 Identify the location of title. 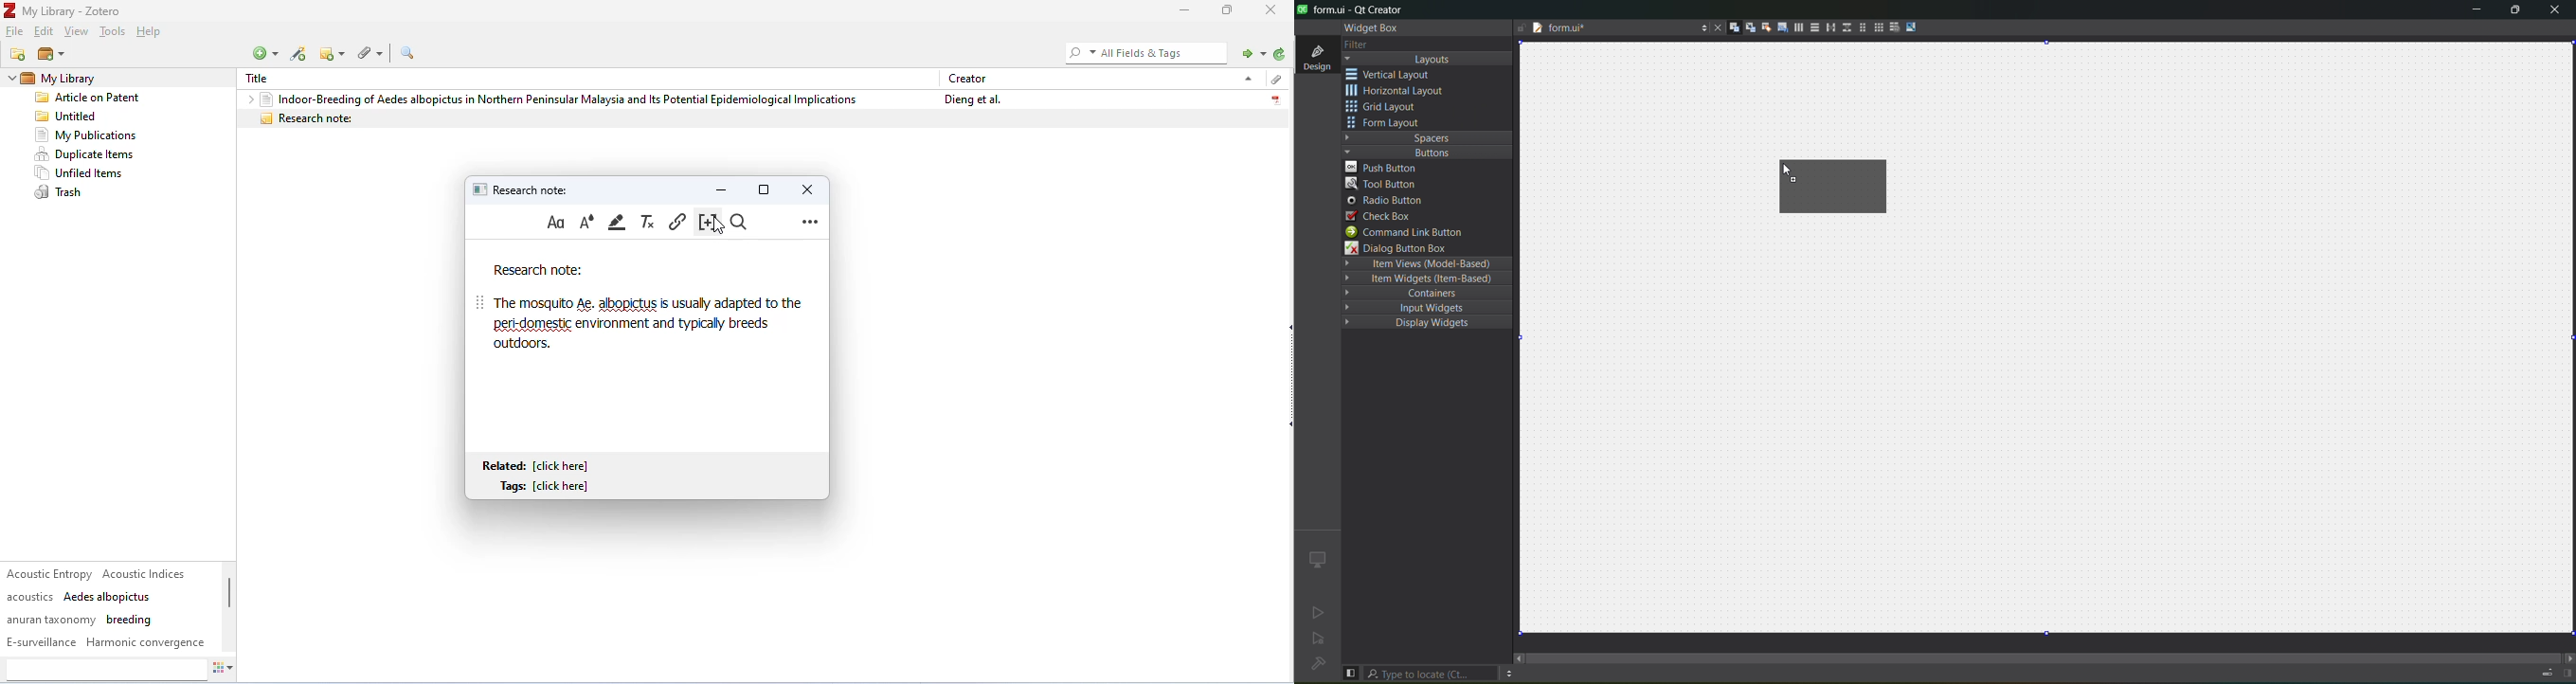
(262, 79).